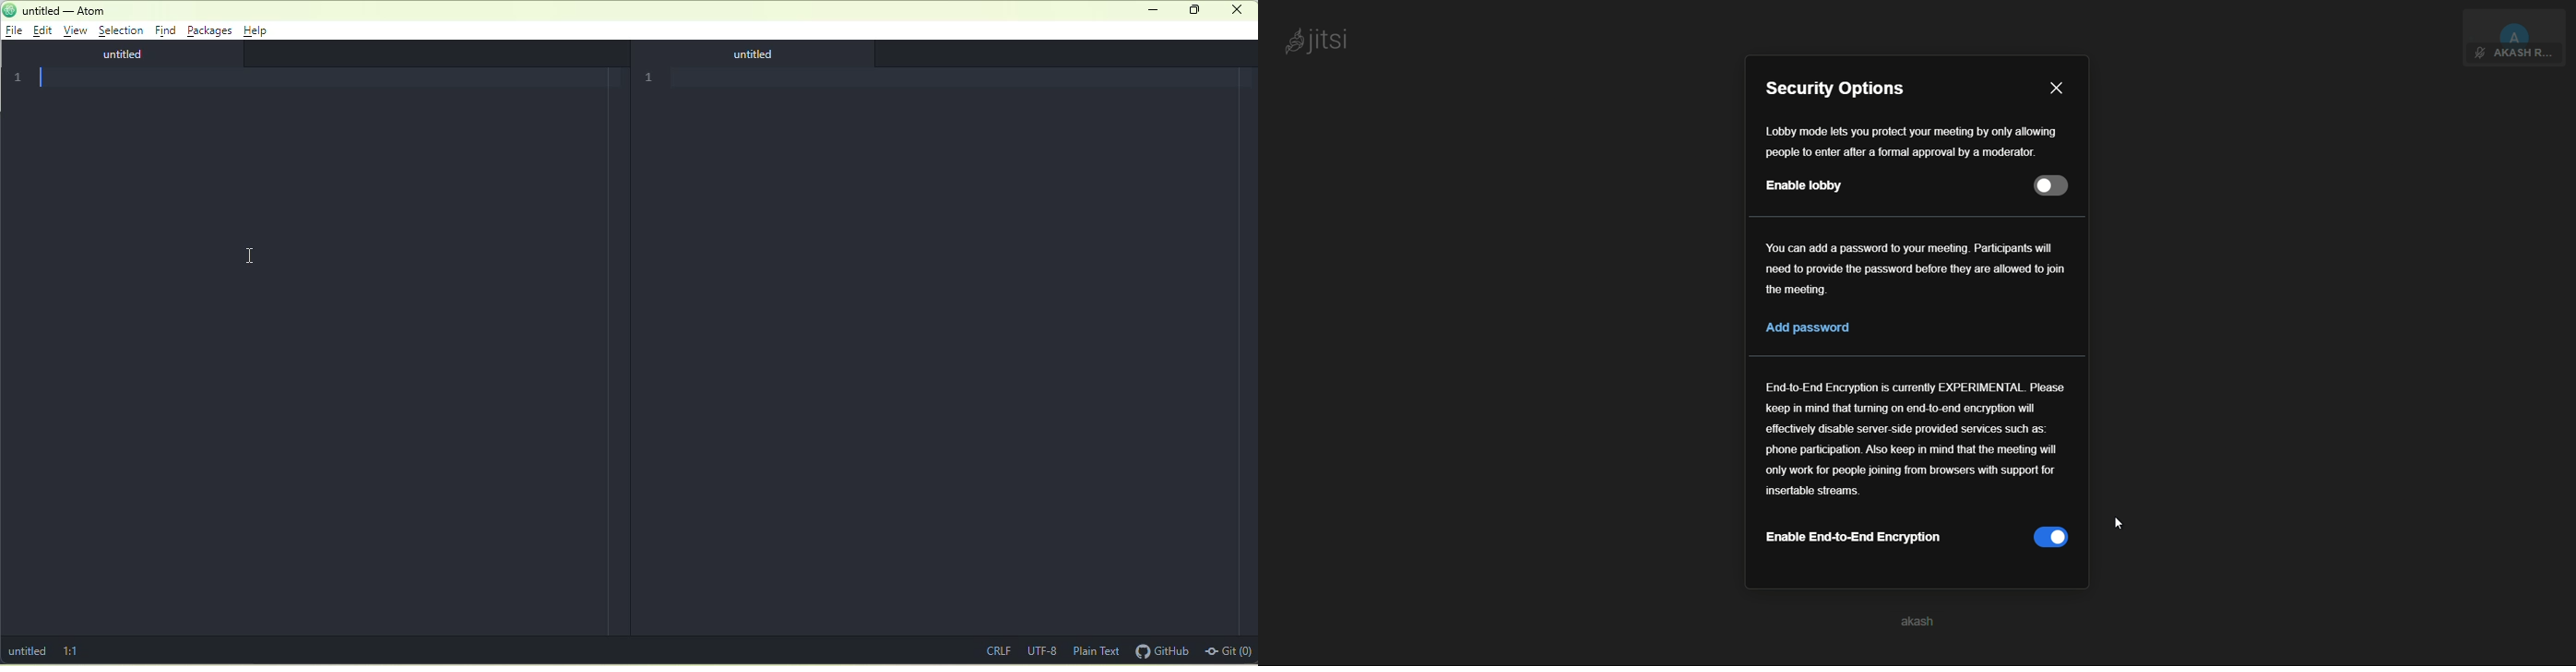 This screenshot has height=672, width=2576. Describe the element at coordinates (76, 650) in the screenshot. I see `1:1` at that location.